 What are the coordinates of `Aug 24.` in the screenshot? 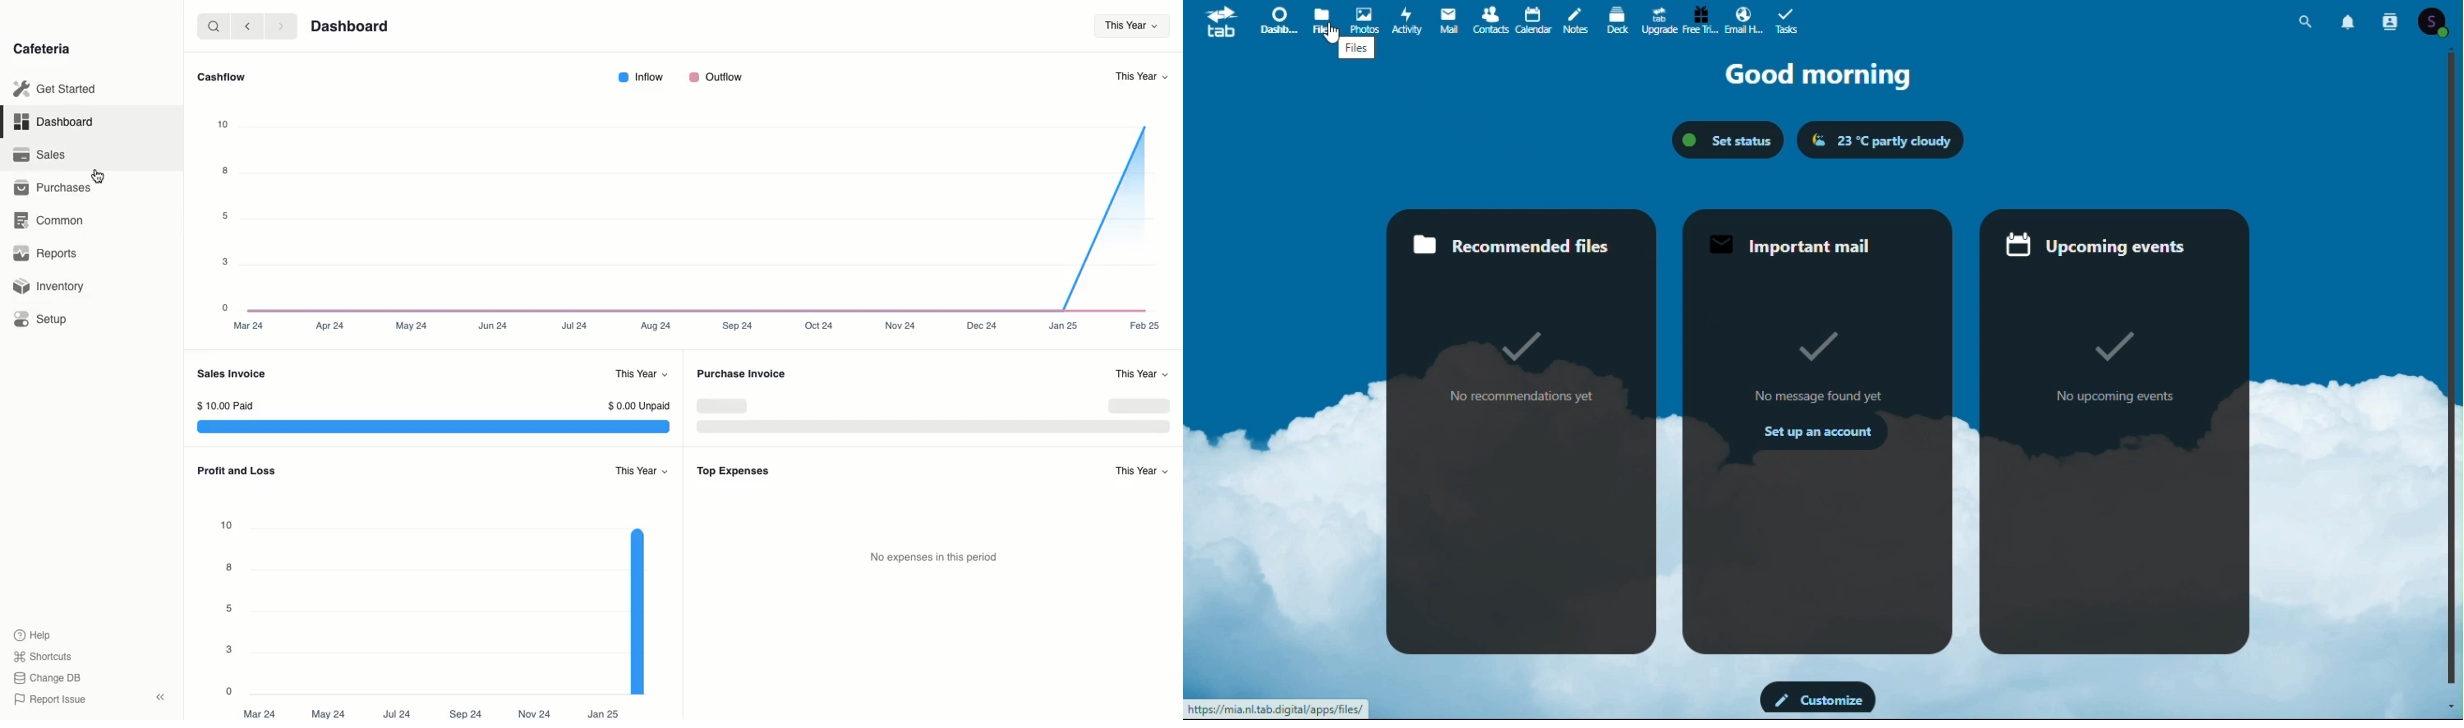 It's located at (656, 326).